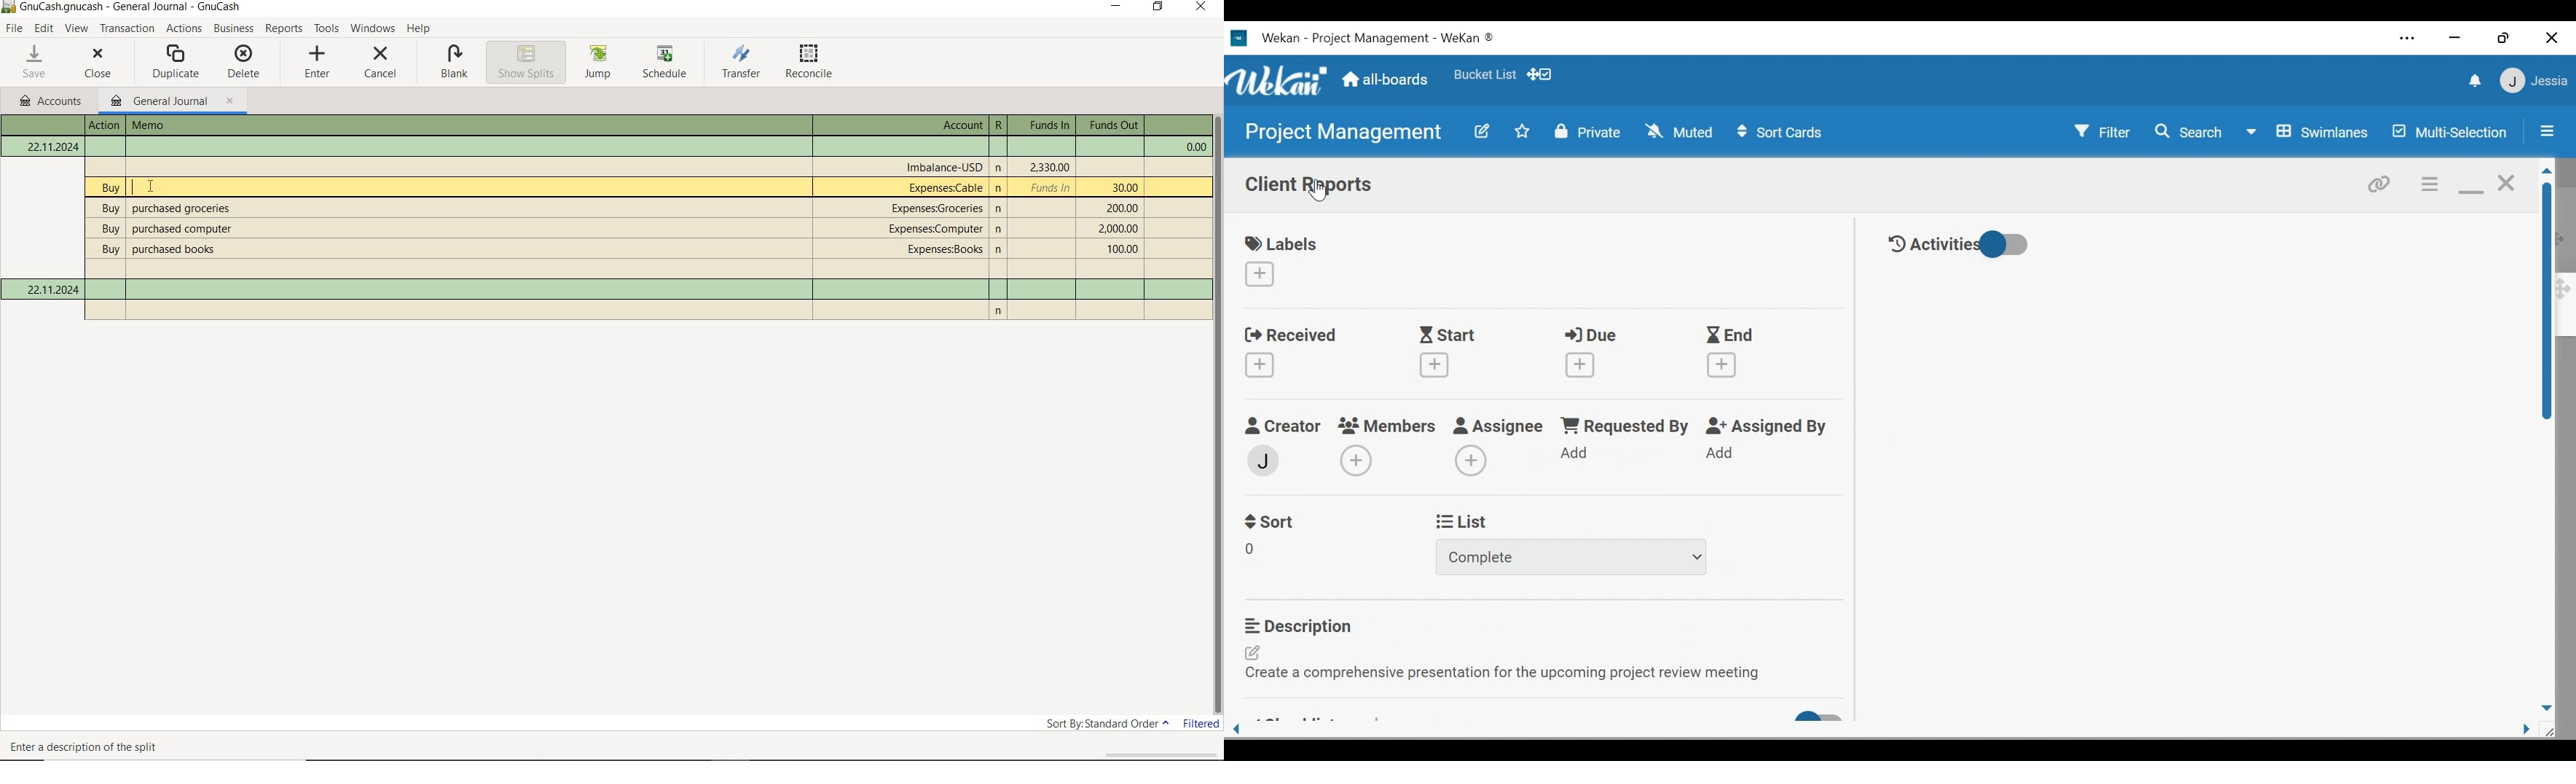 The width and height of the screenshot is (2576, 784). Describe the element at coordinates (1470, 461) in the screenshot. I see `Add Assigness` at that location.